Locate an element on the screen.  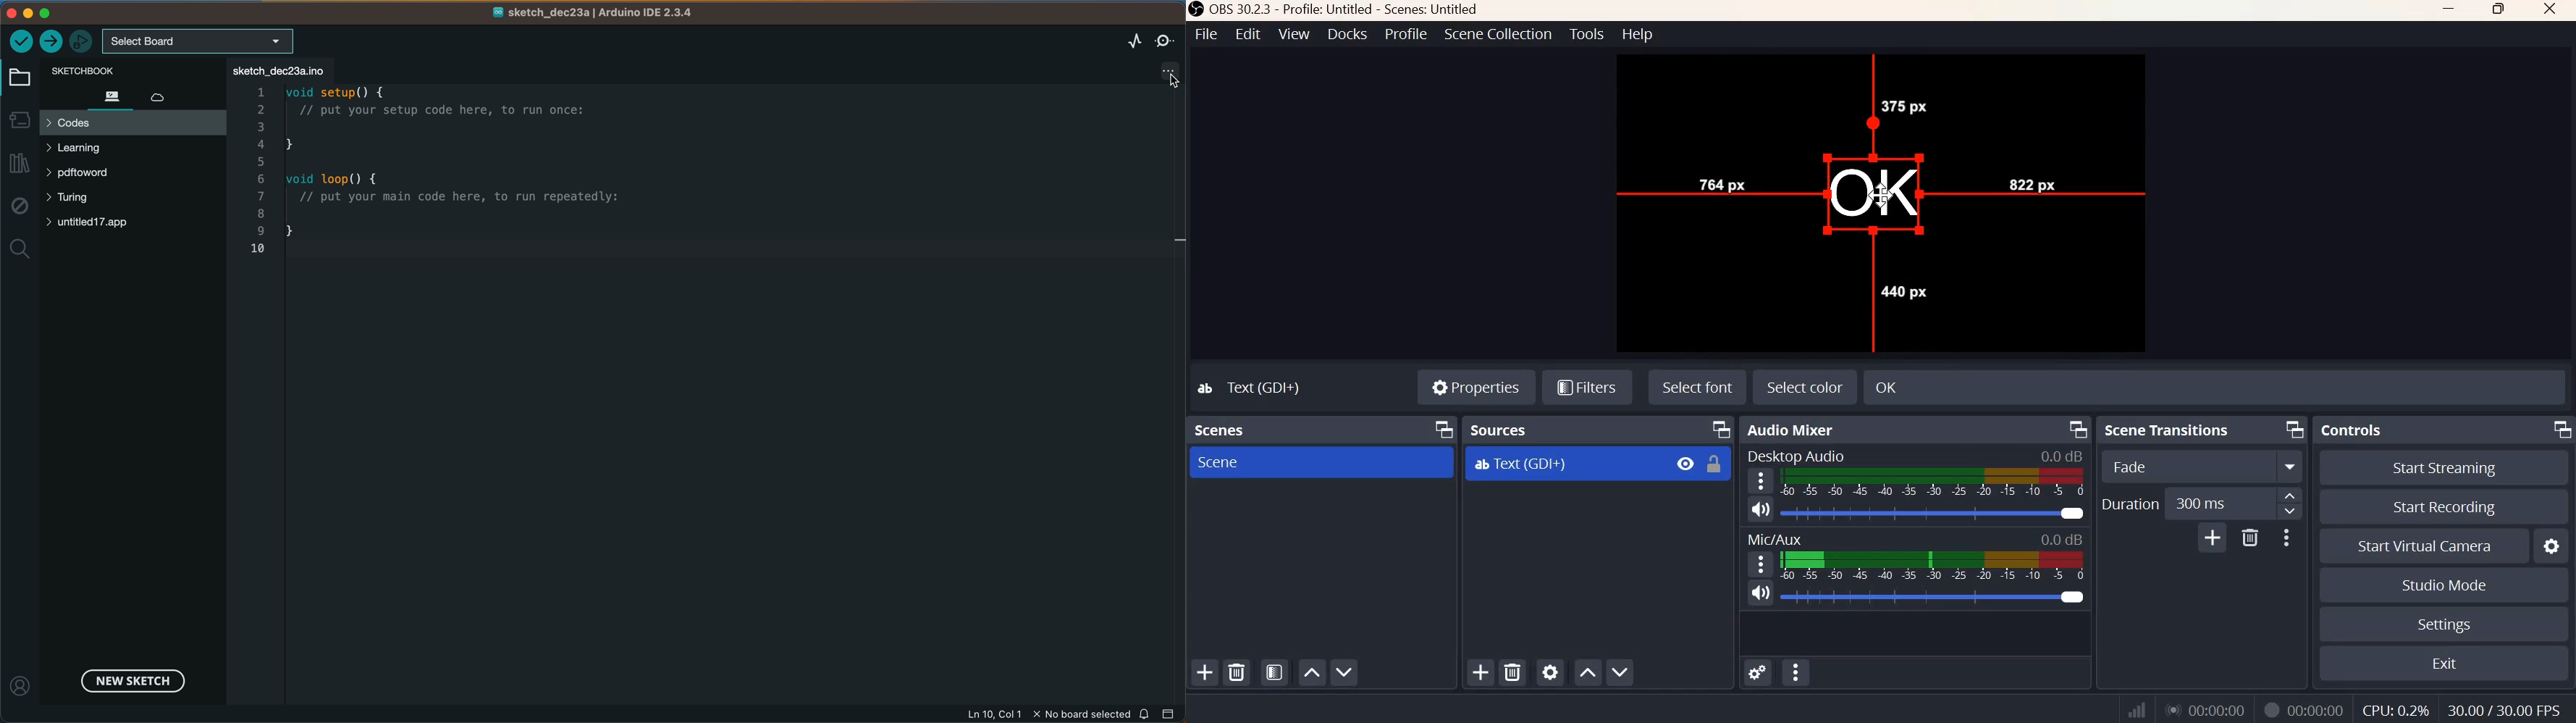
Maximize is located at coordinates (2500, 10).